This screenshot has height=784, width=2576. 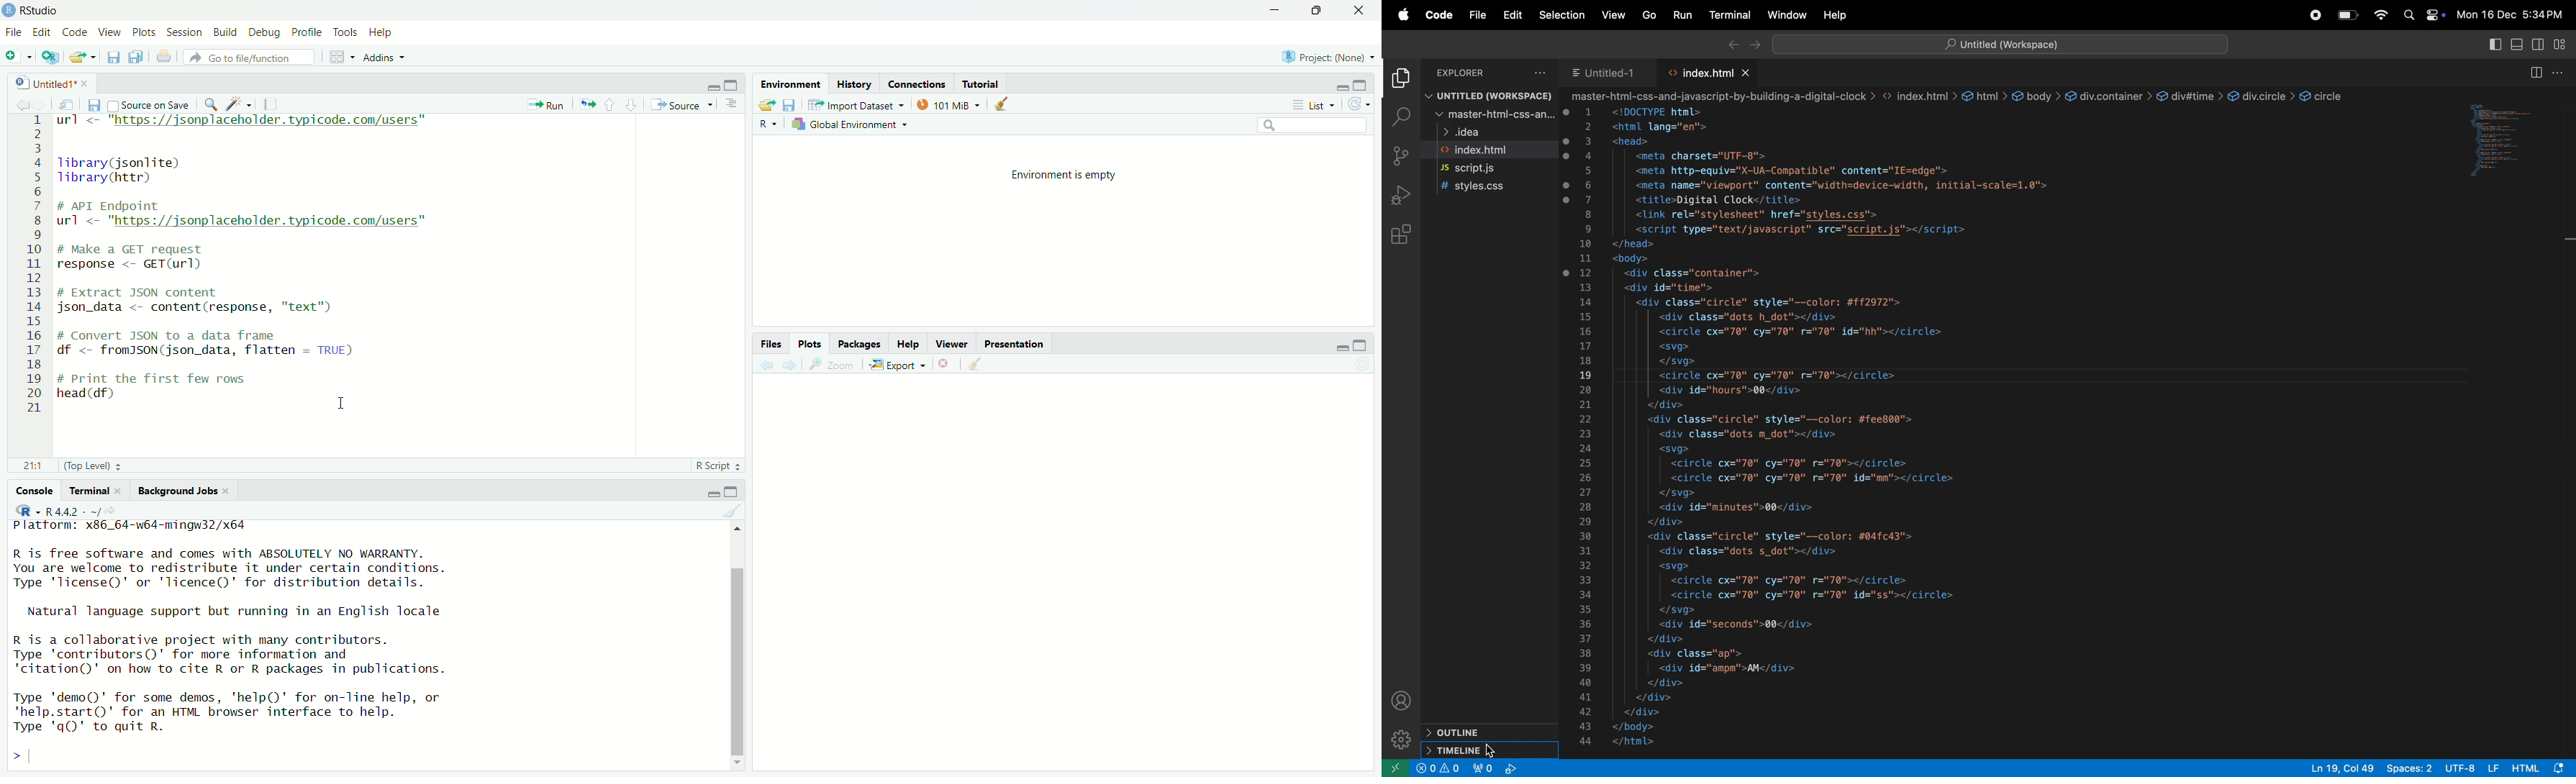 What do you see at coordinates (2410, 769) in the screenshot?
I see `spaces:2` at bounding box center [2410, 769].